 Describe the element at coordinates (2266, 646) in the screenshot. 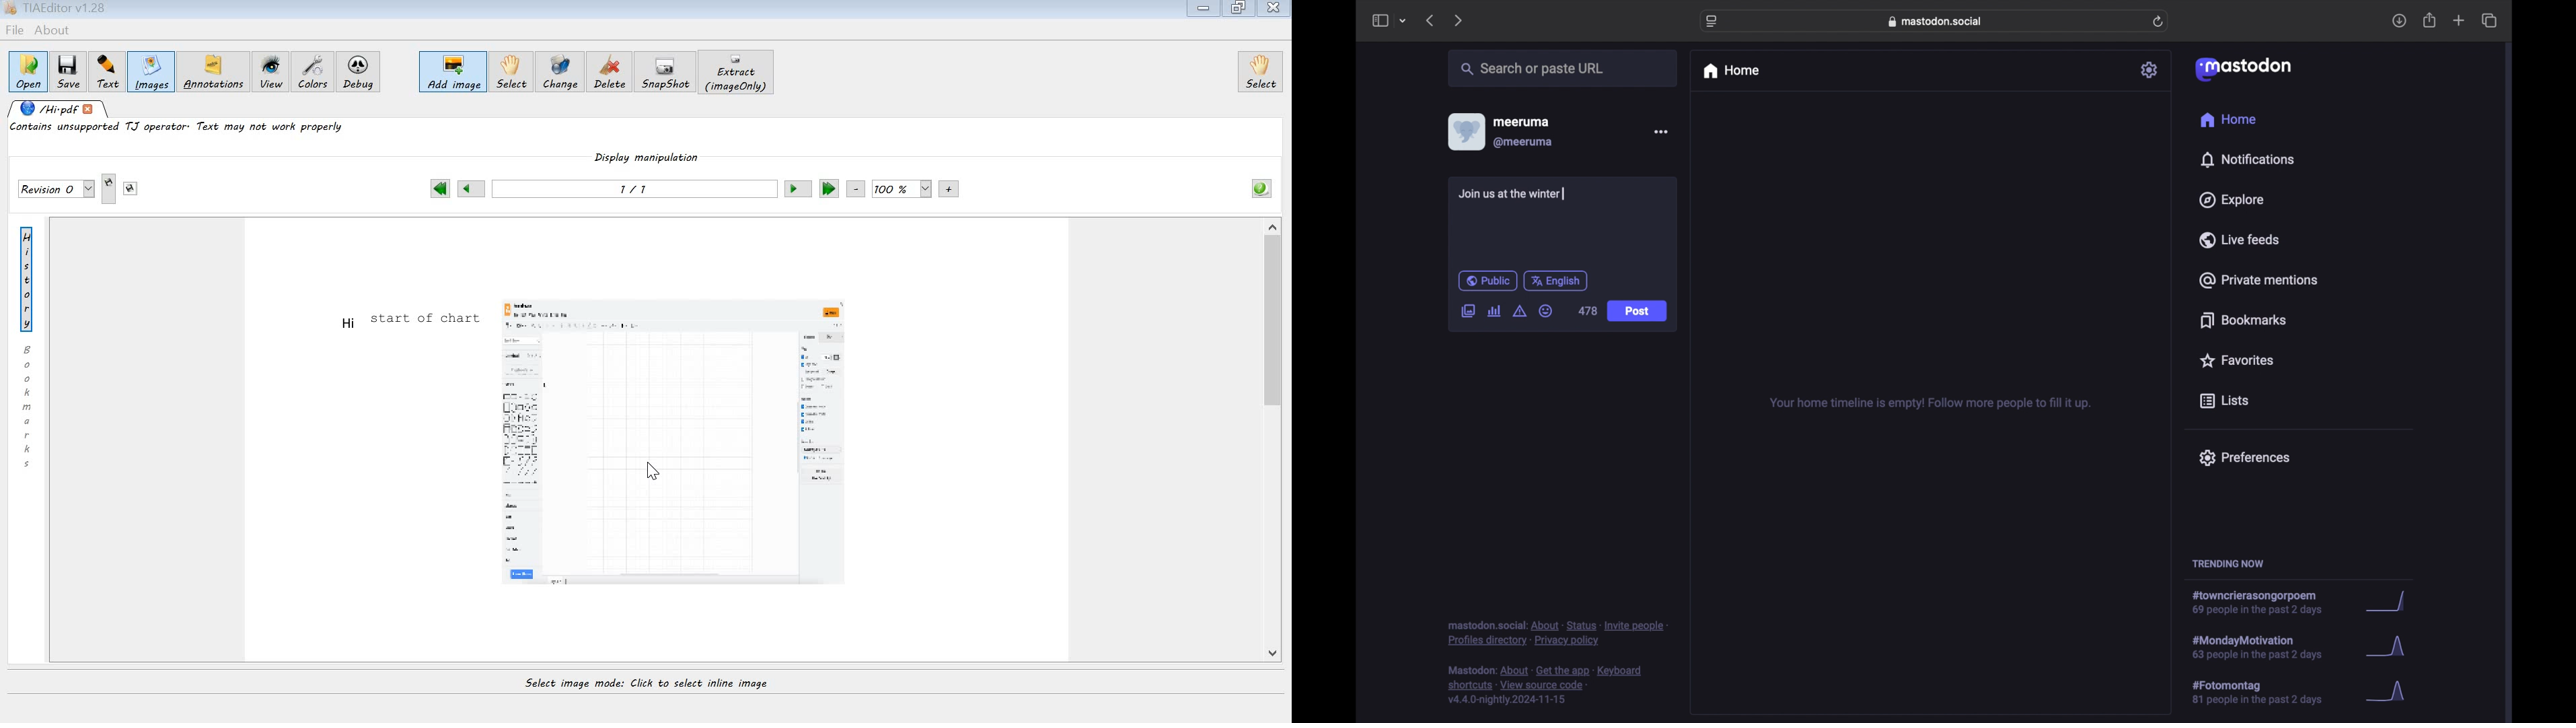

I see `hashtag trend` at that location.